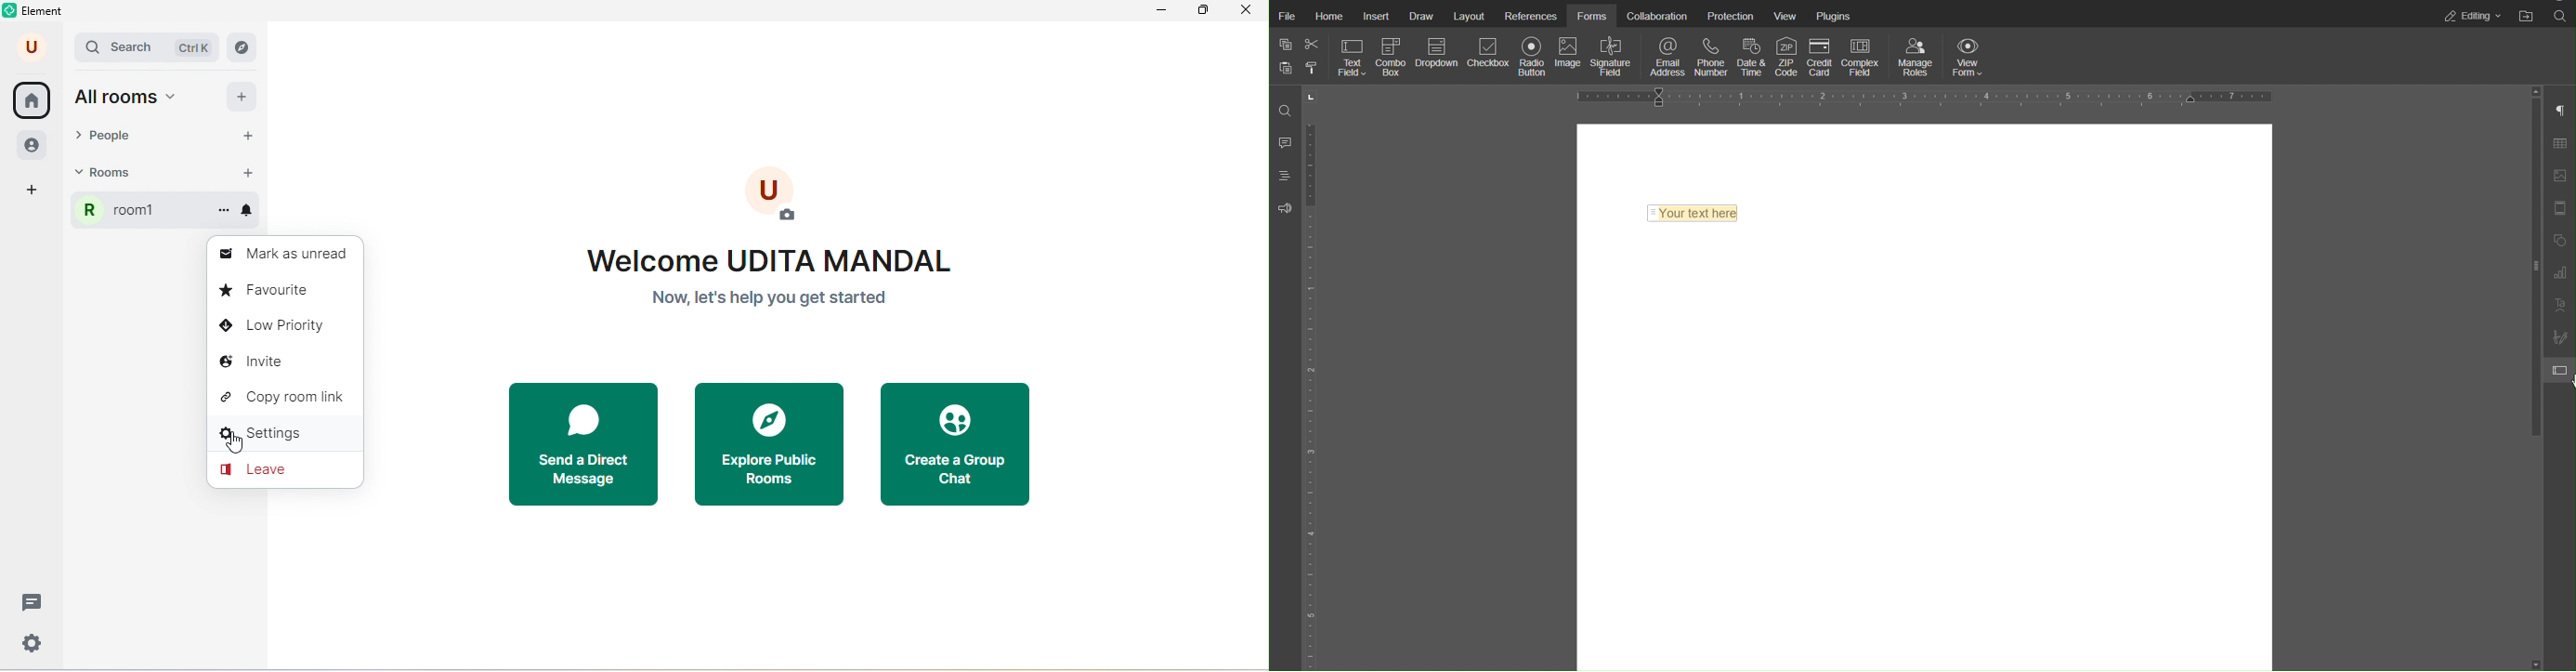 The width and height of the screenshot is (2576, 672). Describe the element at coordinates (262, 470) in the screenshot. I see `leave` at that location.